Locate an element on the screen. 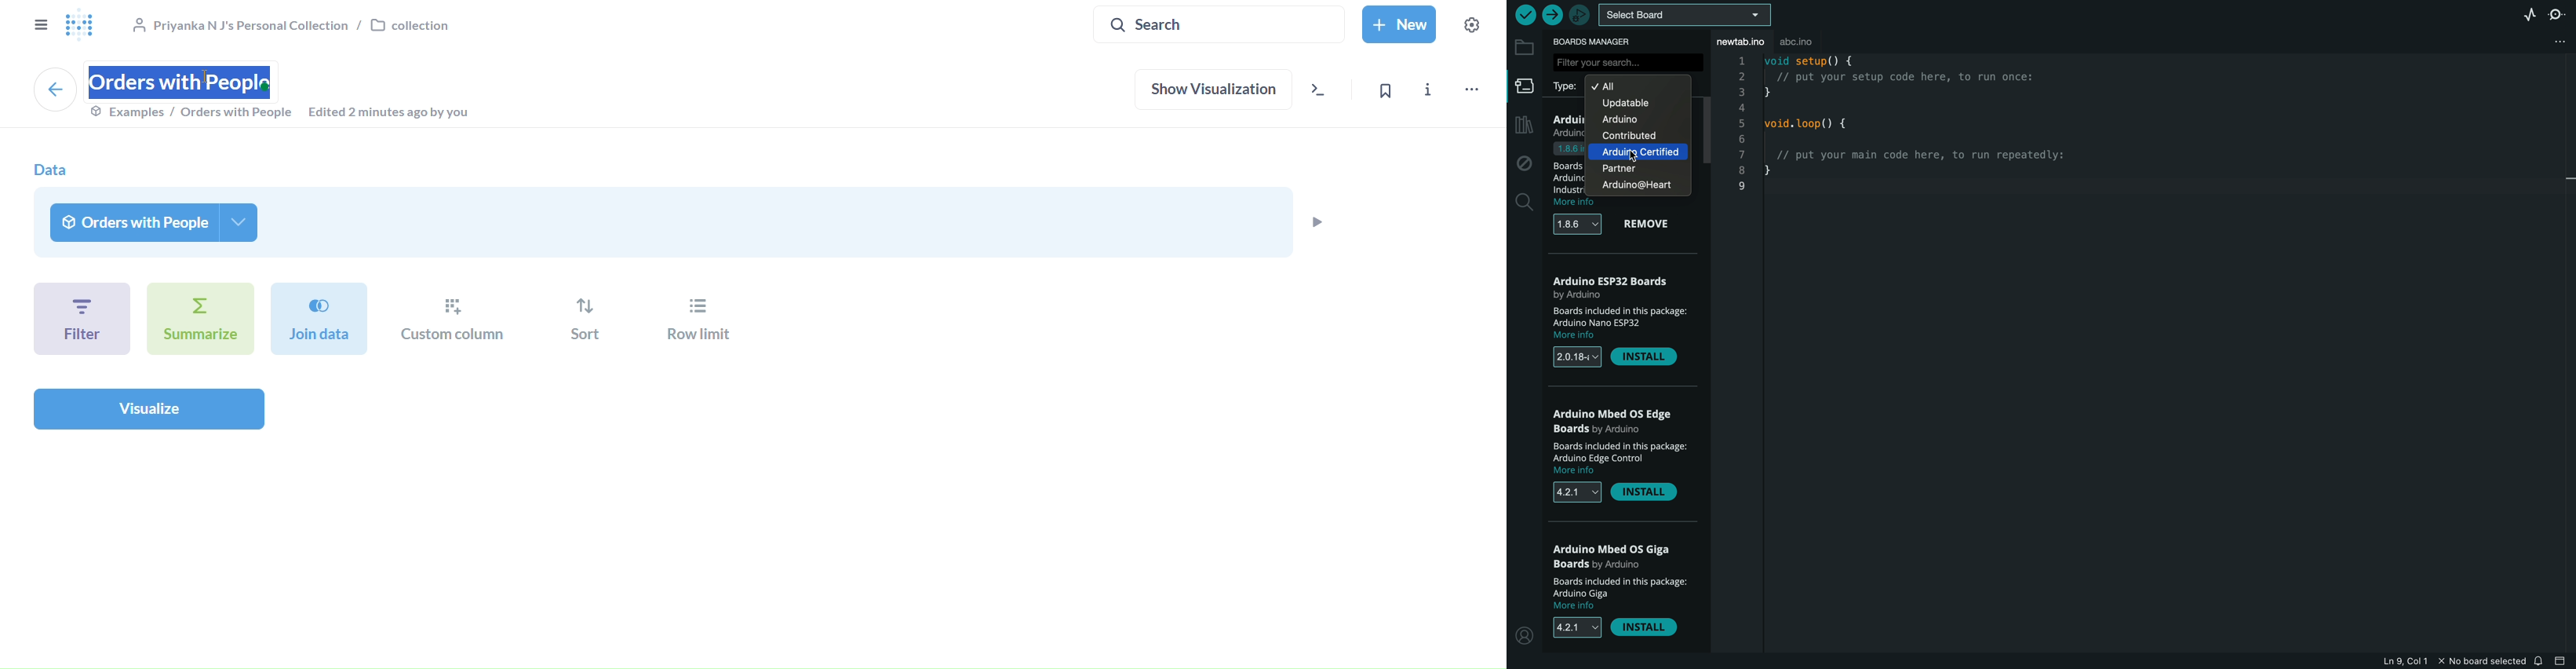  examples/orders with prople  is located at coordinates (190, 114).